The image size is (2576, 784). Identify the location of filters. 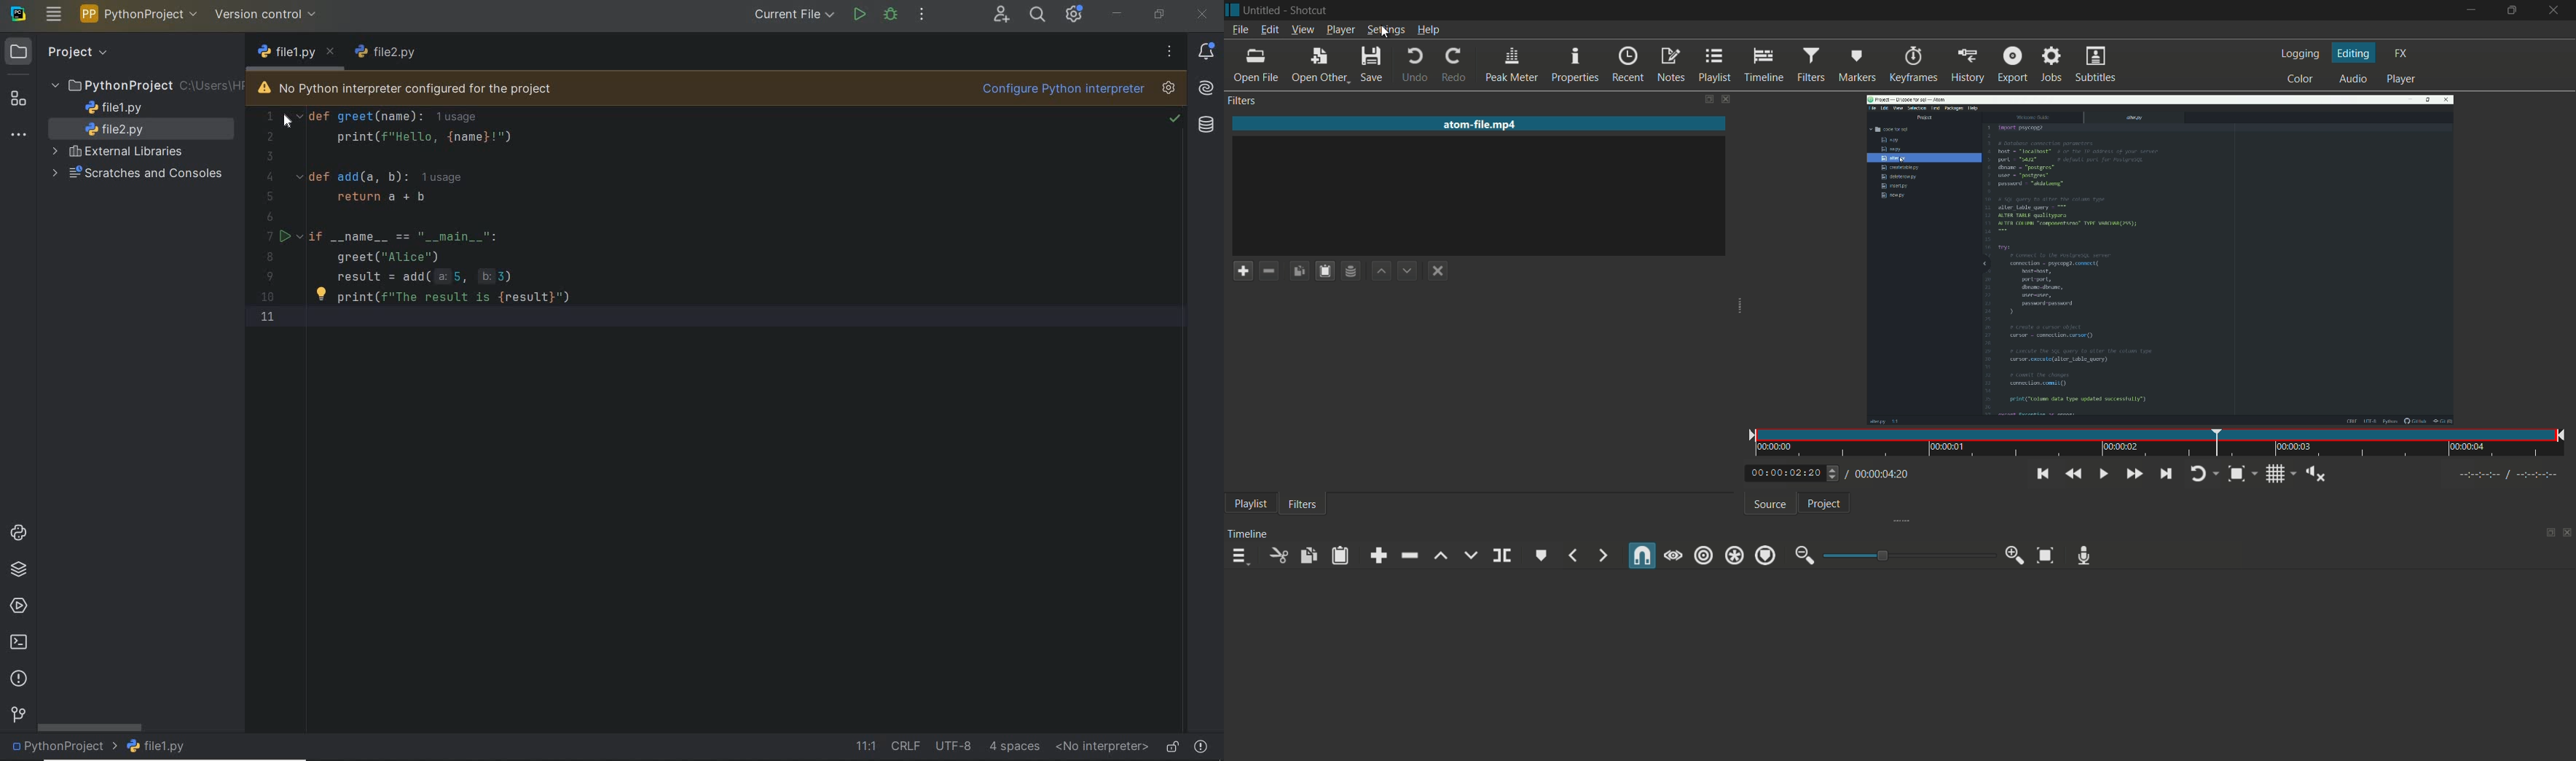
(1301, 505).